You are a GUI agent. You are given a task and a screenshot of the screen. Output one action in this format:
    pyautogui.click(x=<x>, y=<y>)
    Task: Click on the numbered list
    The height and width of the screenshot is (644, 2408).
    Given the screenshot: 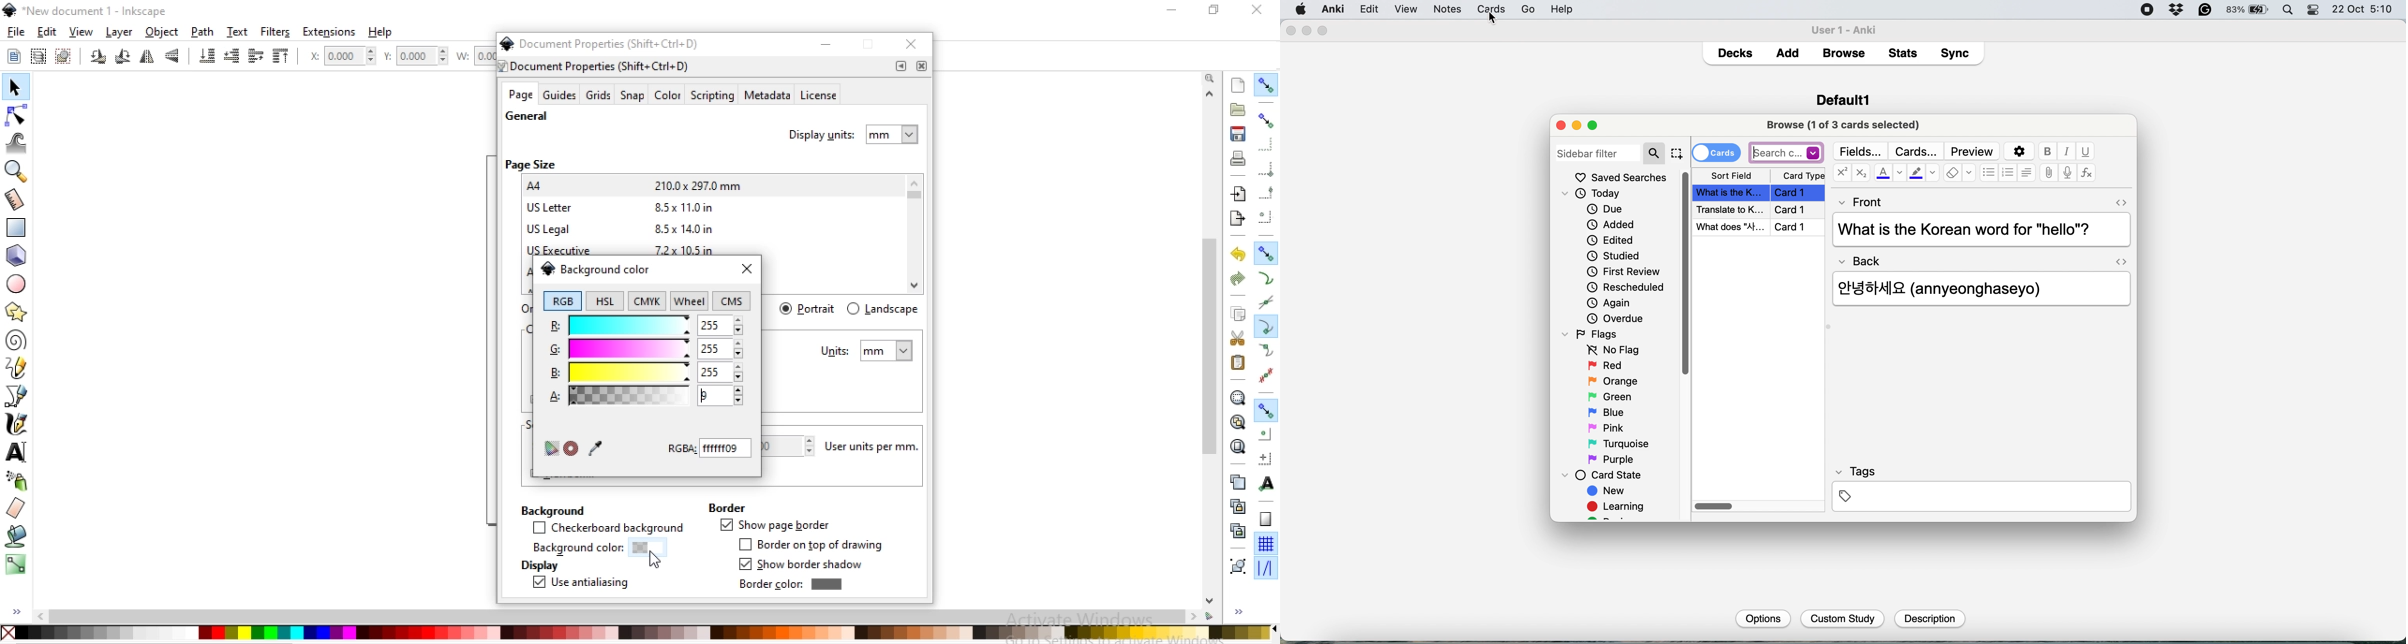 What is the action you would take?
    pyautogui.click(x=2009, y=174)
    